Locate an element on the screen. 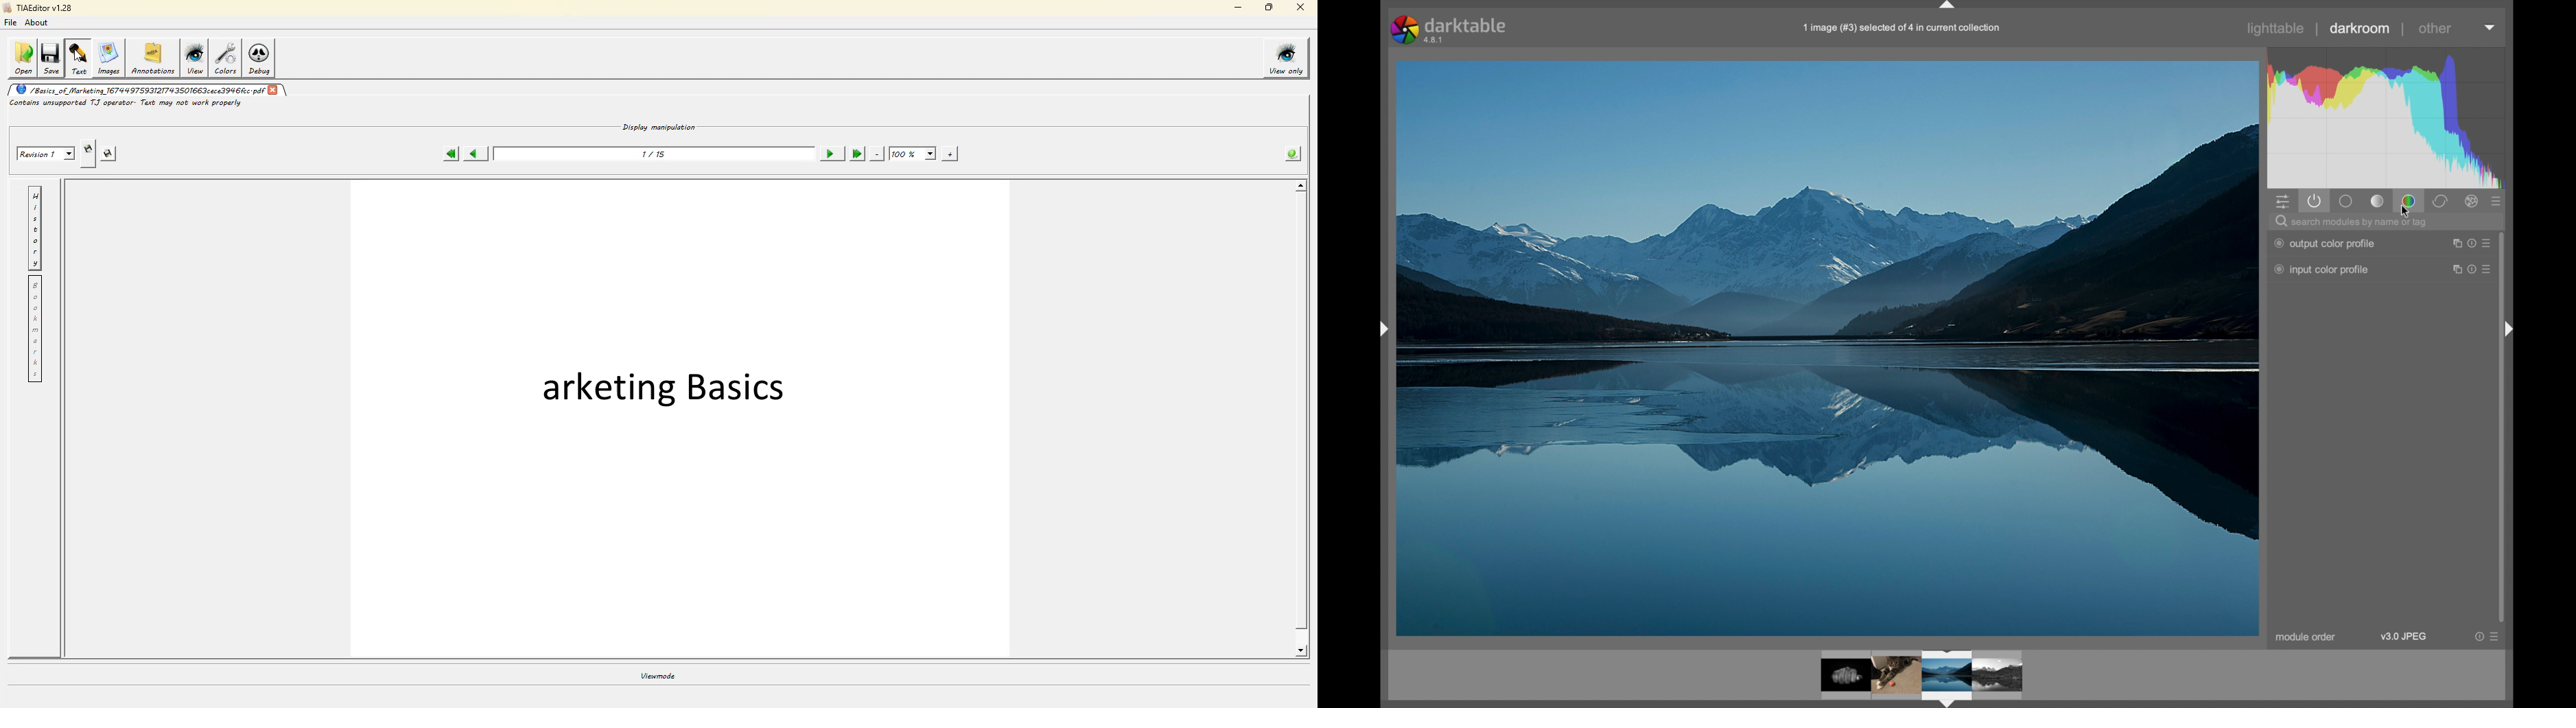  photo preview is located at coordinates (1826, 347).